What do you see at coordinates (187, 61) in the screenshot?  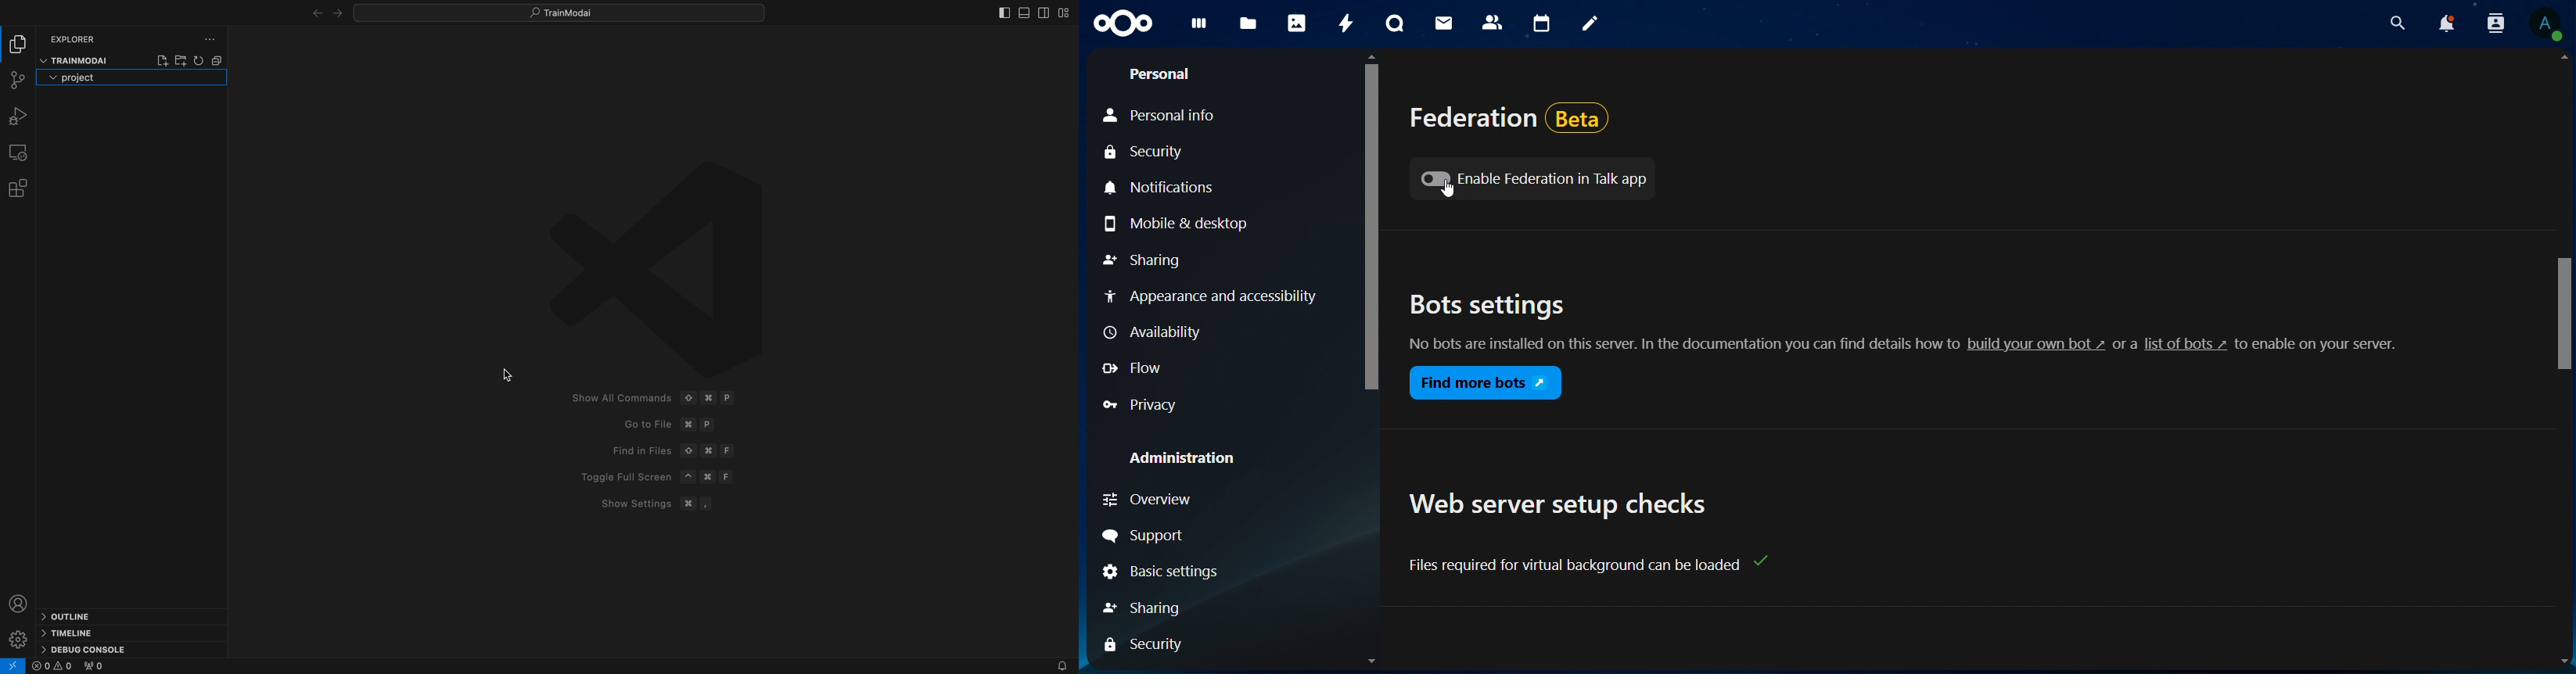 I see `file menus` at bounding box center [187, 61].